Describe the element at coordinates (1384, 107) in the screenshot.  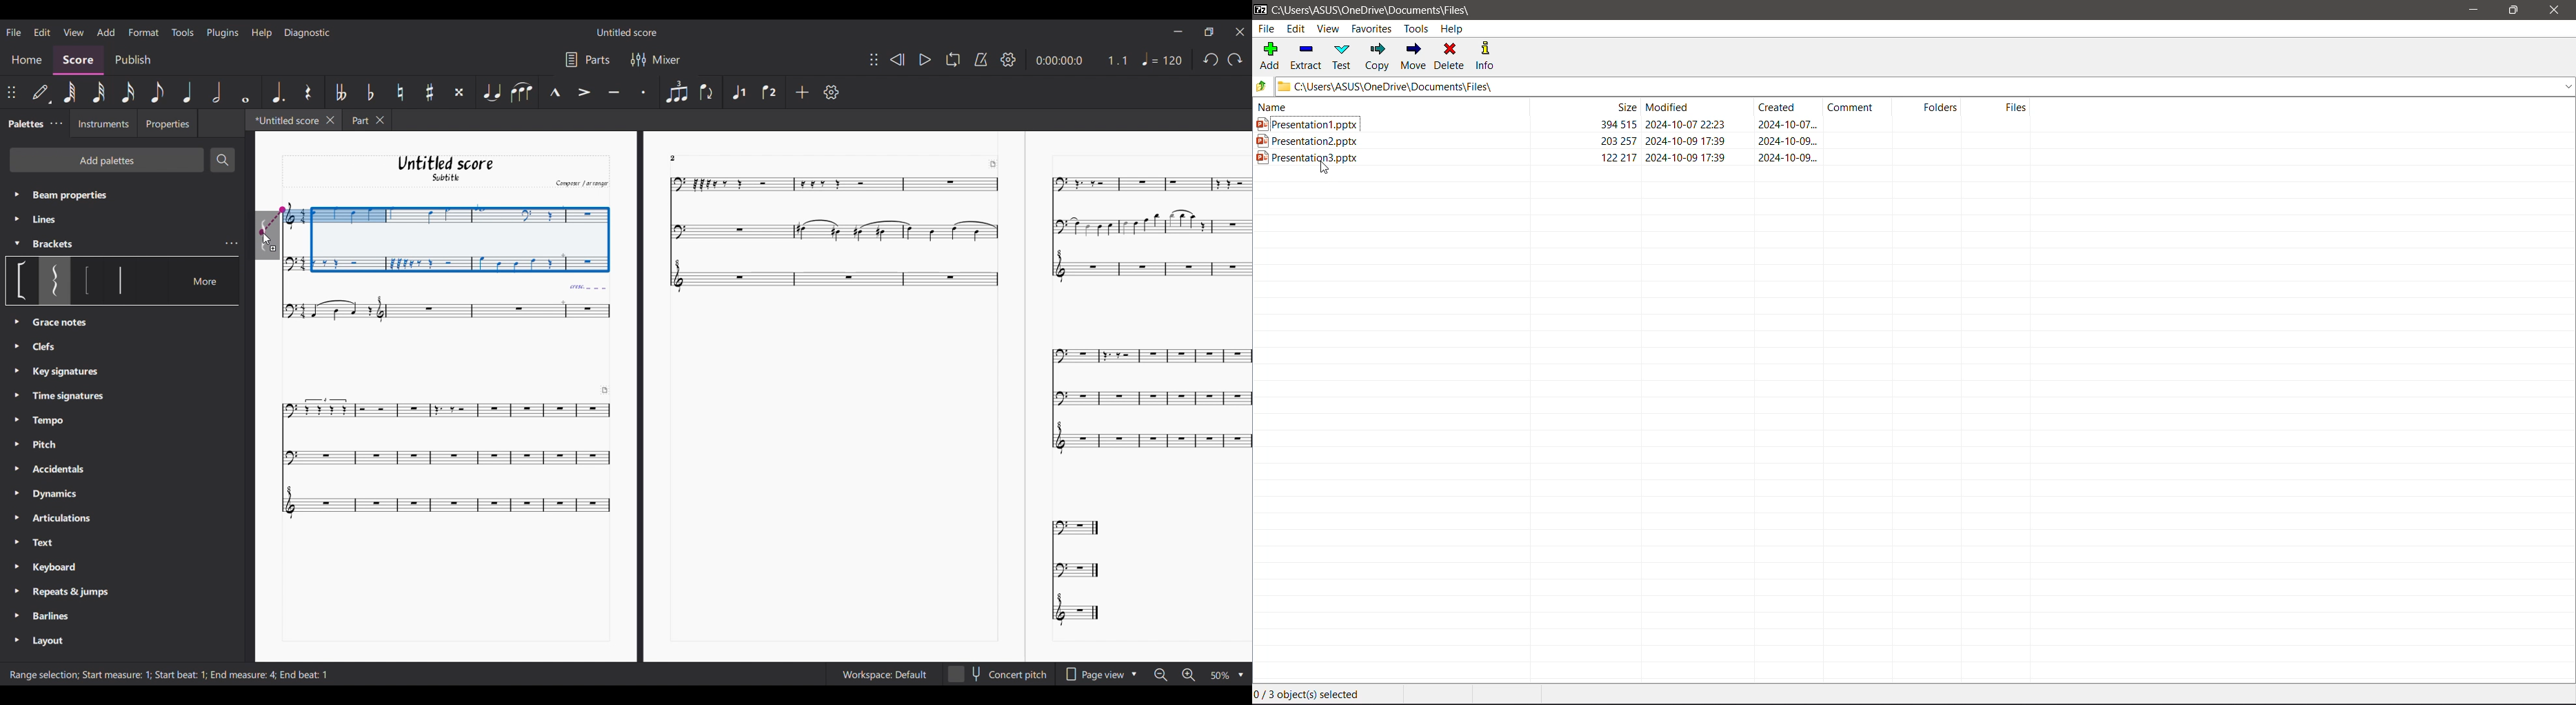
I see `Name` at that location.